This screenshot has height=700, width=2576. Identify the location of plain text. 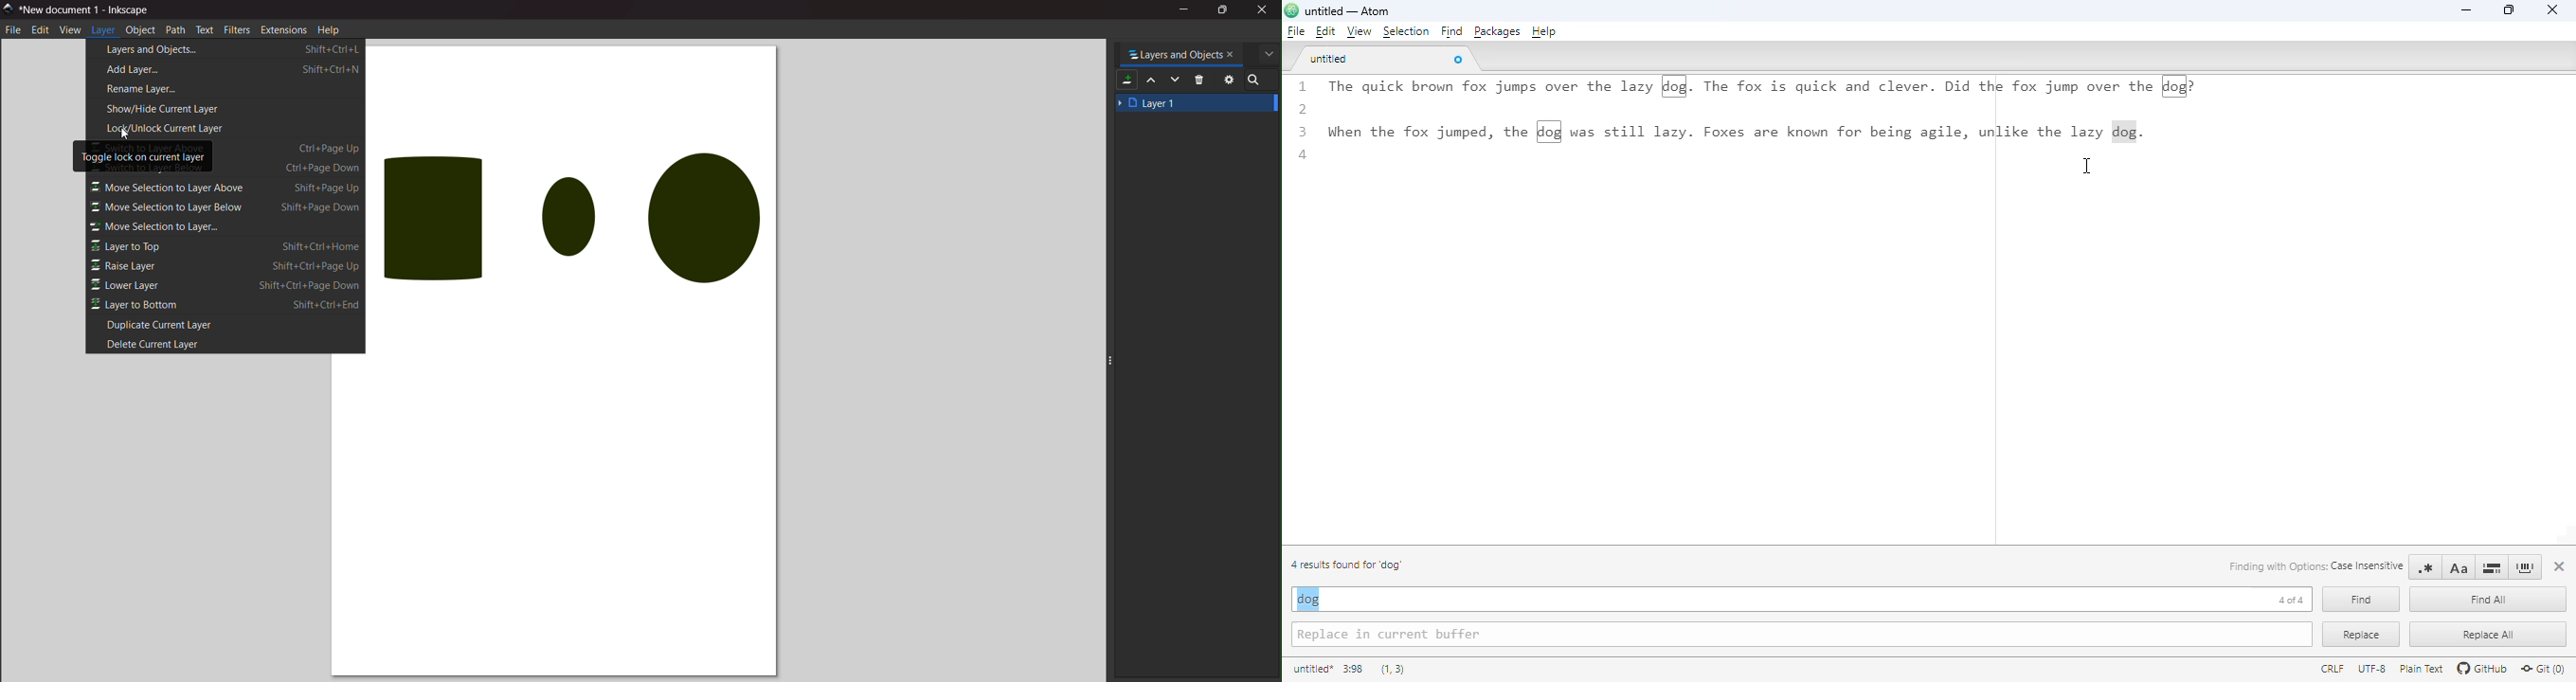
(2423, 669).